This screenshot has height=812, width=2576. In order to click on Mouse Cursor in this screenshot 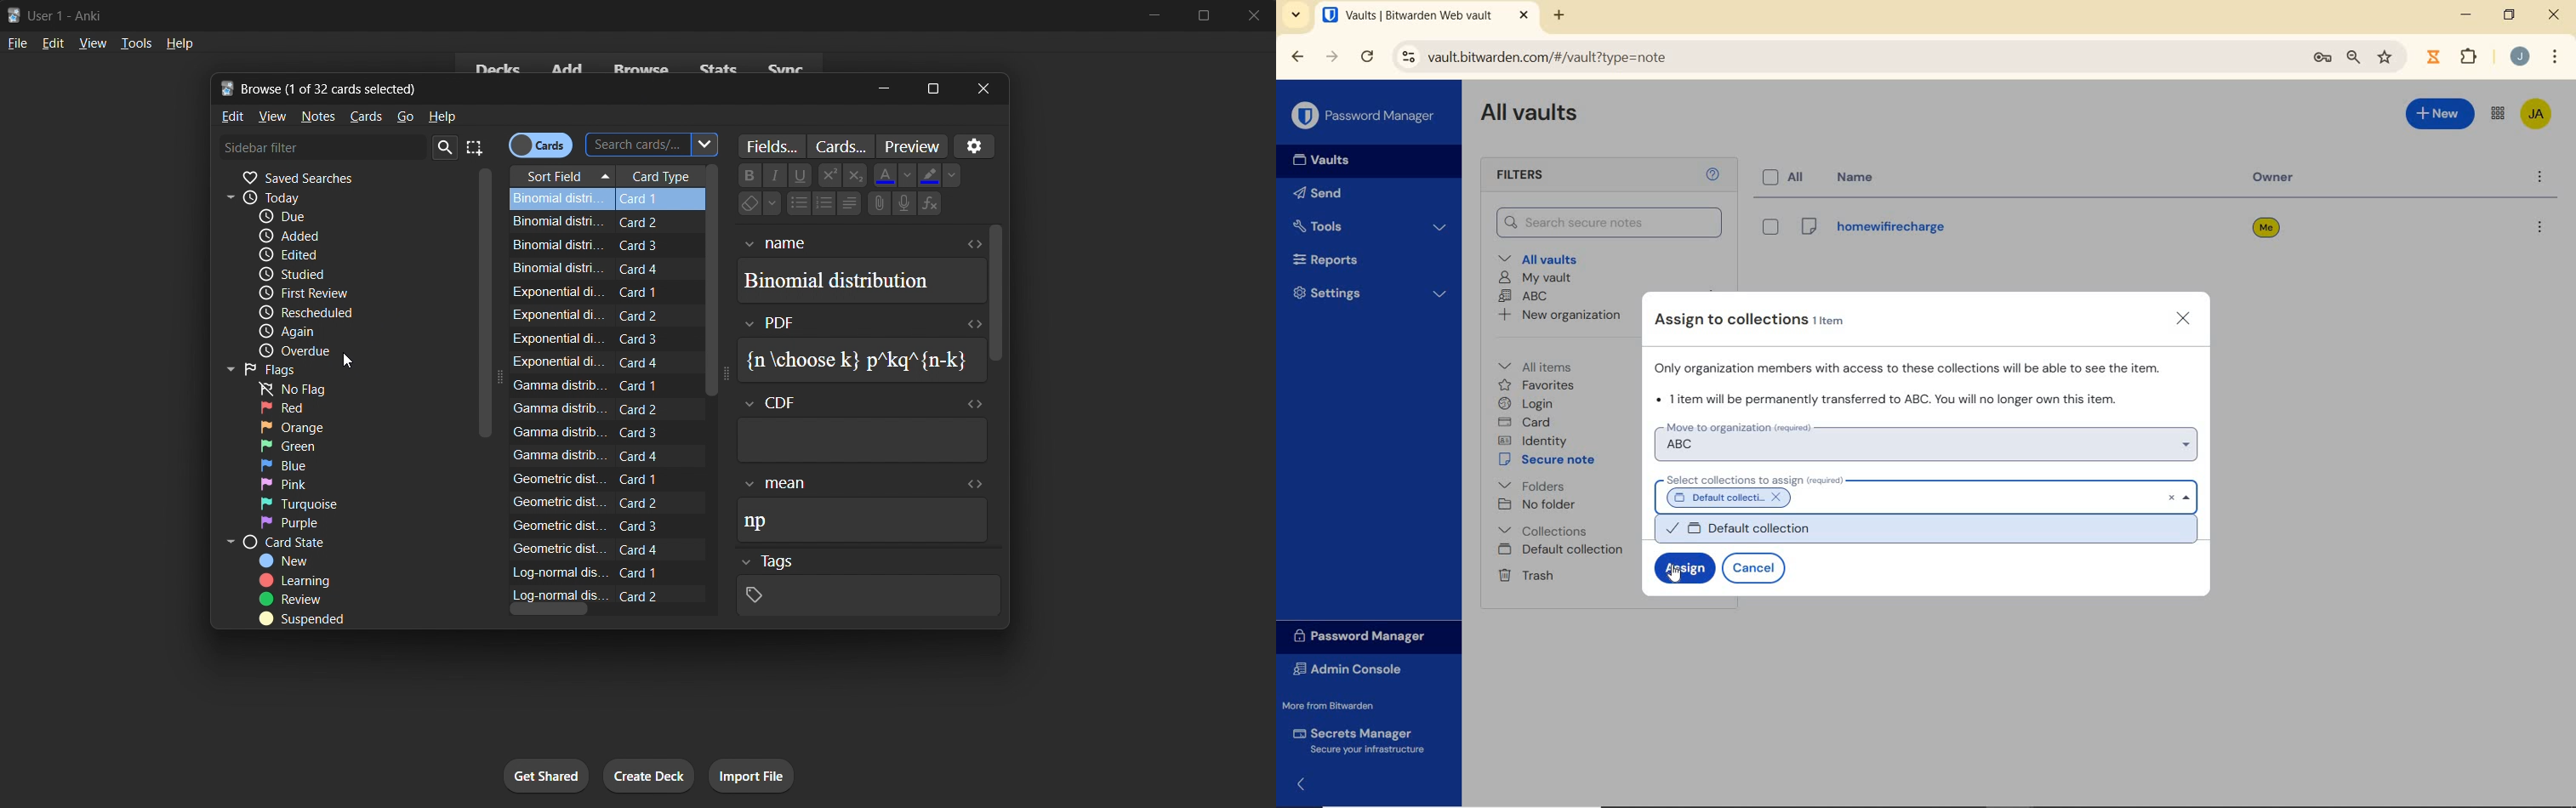, I will do `click(1677, 579)`.